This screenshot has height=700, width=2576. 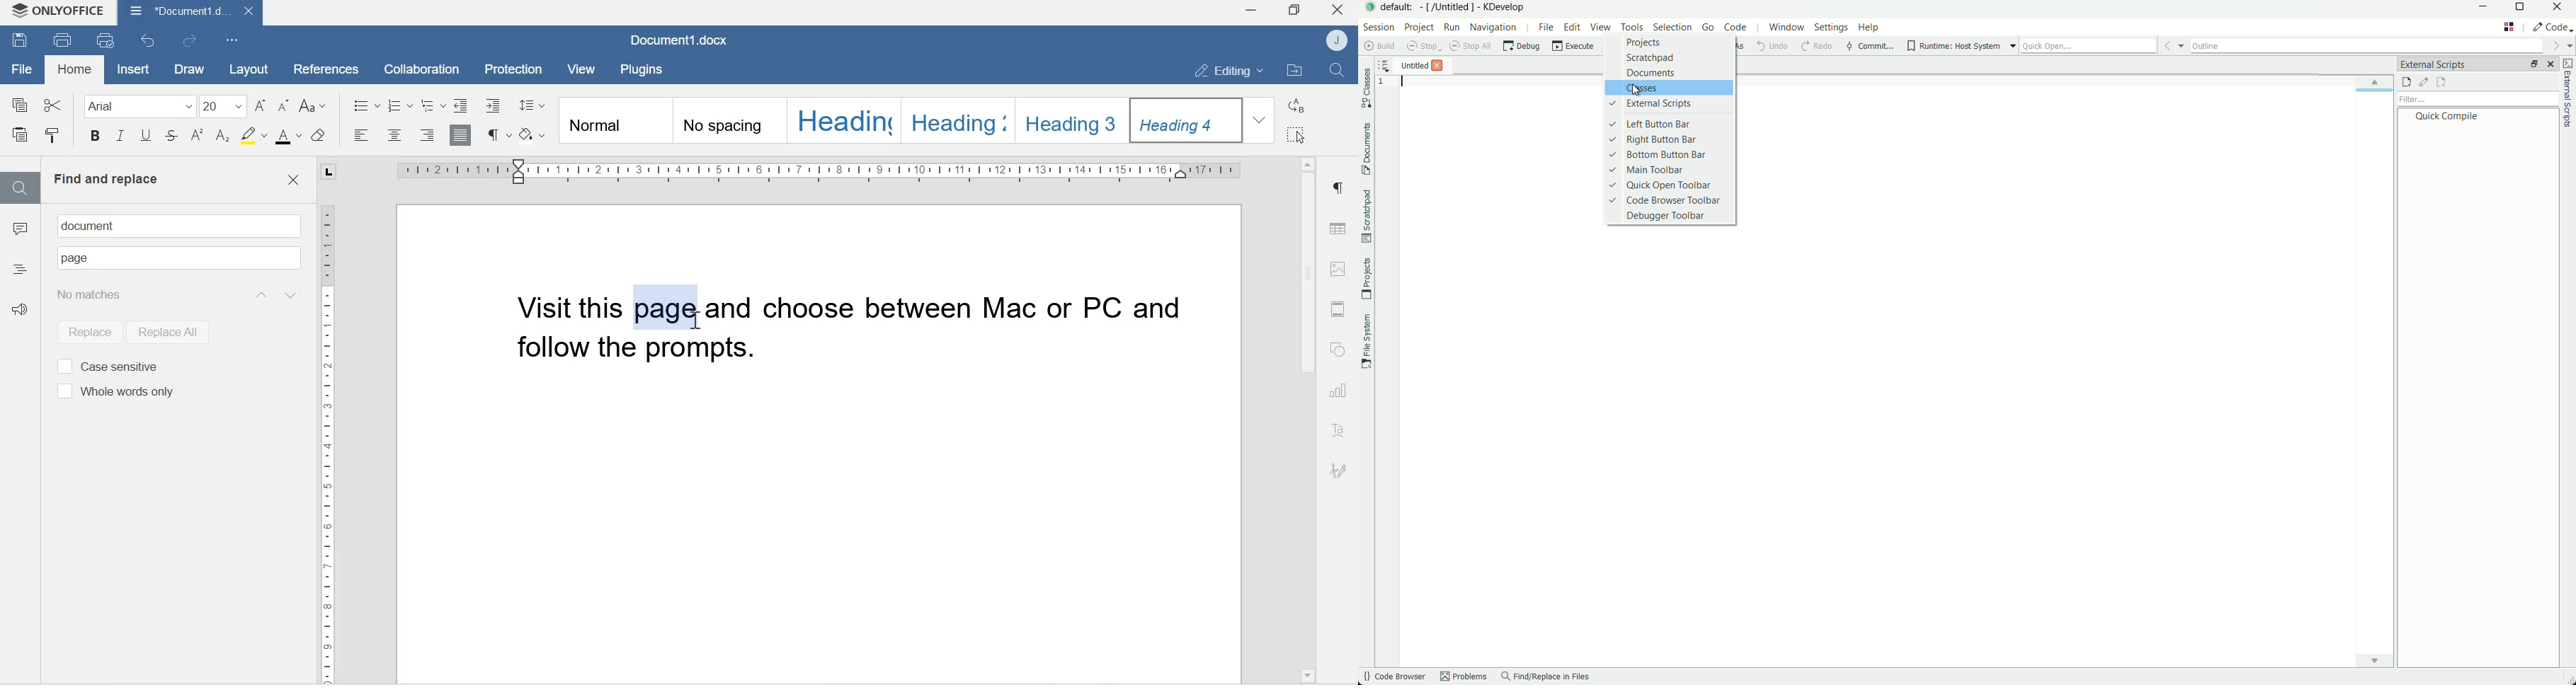 What do you see at coordinates (678, 353) in the screenshot?
I see `and follow the prompts.` at bounding box center [678, 353].